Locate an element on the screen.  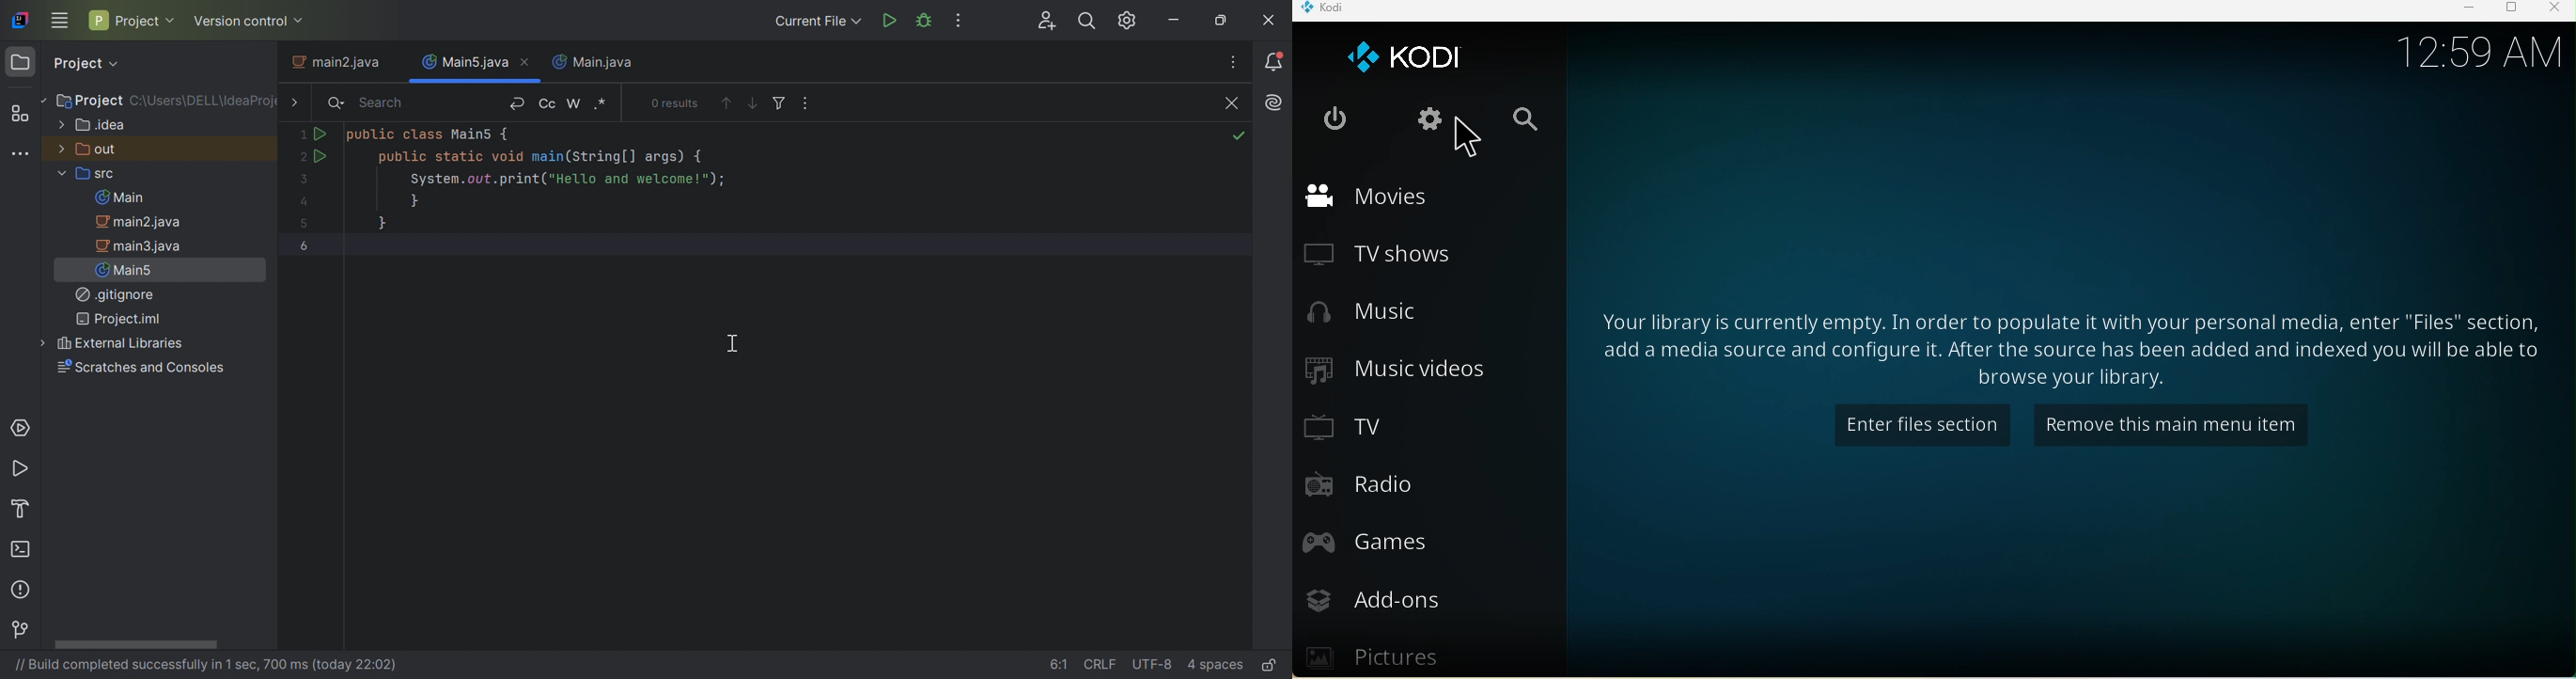
Project.iml is located at coordinates (118, 319).